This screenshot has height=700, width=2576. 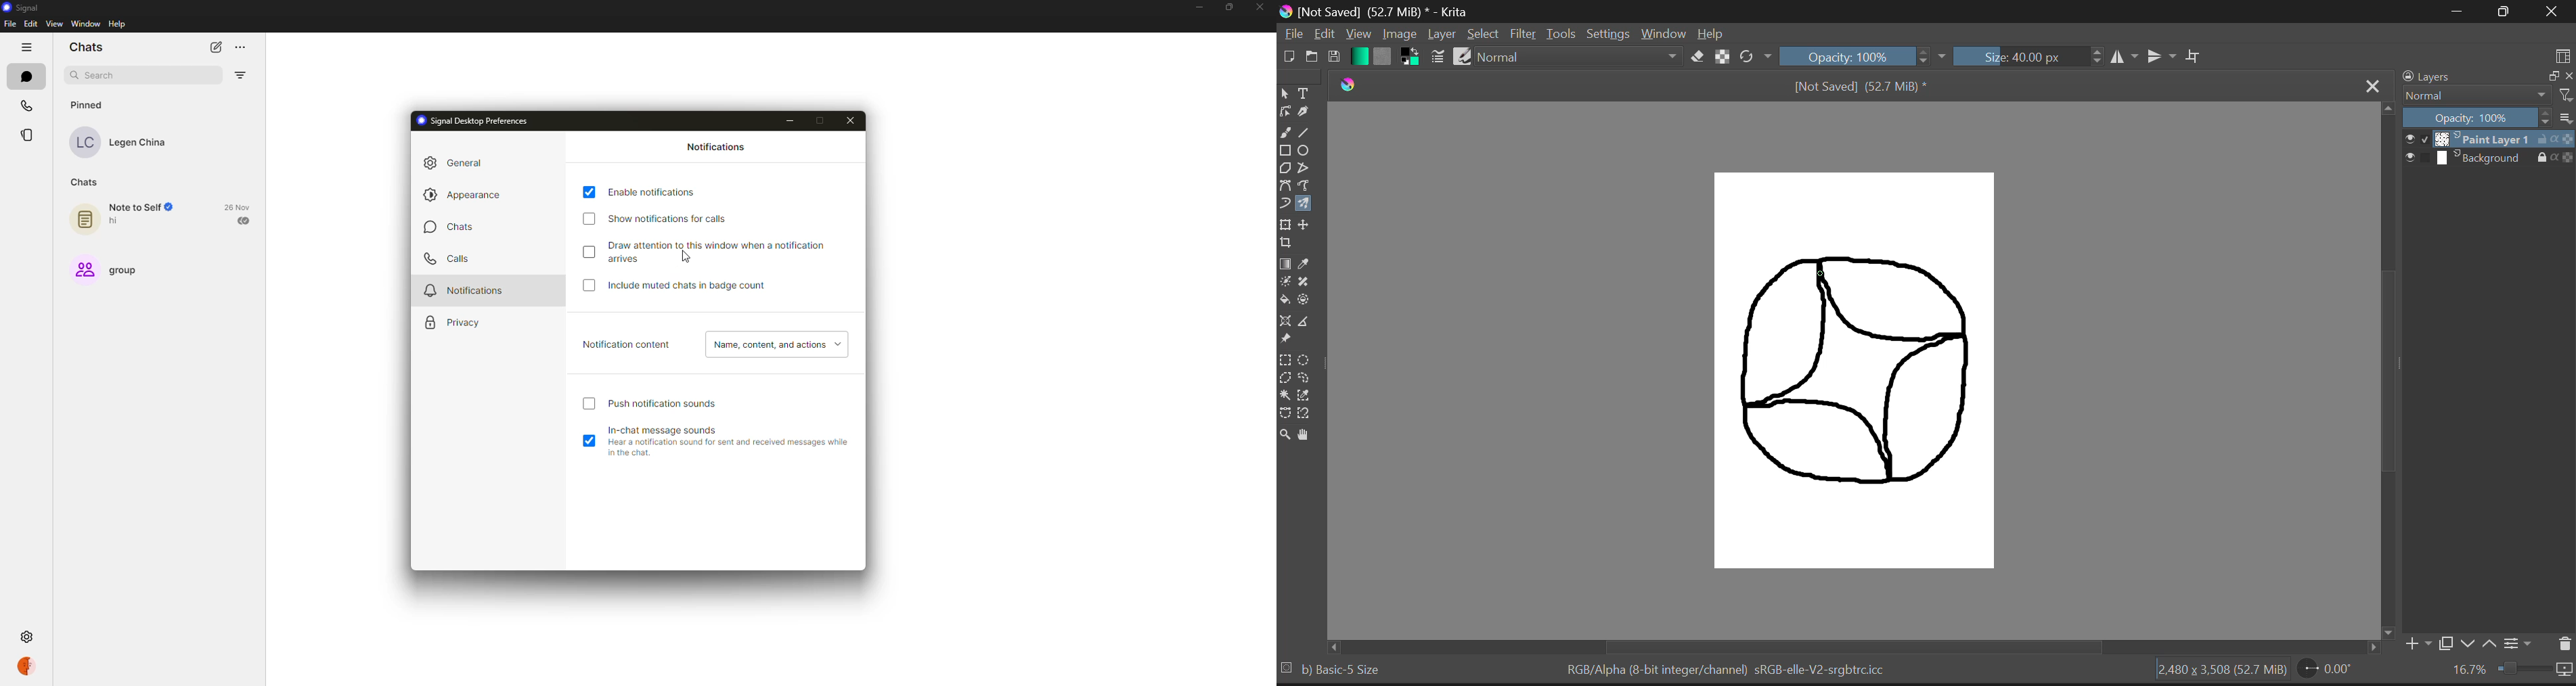 I want to click on New, so click(x=1288, y=58).